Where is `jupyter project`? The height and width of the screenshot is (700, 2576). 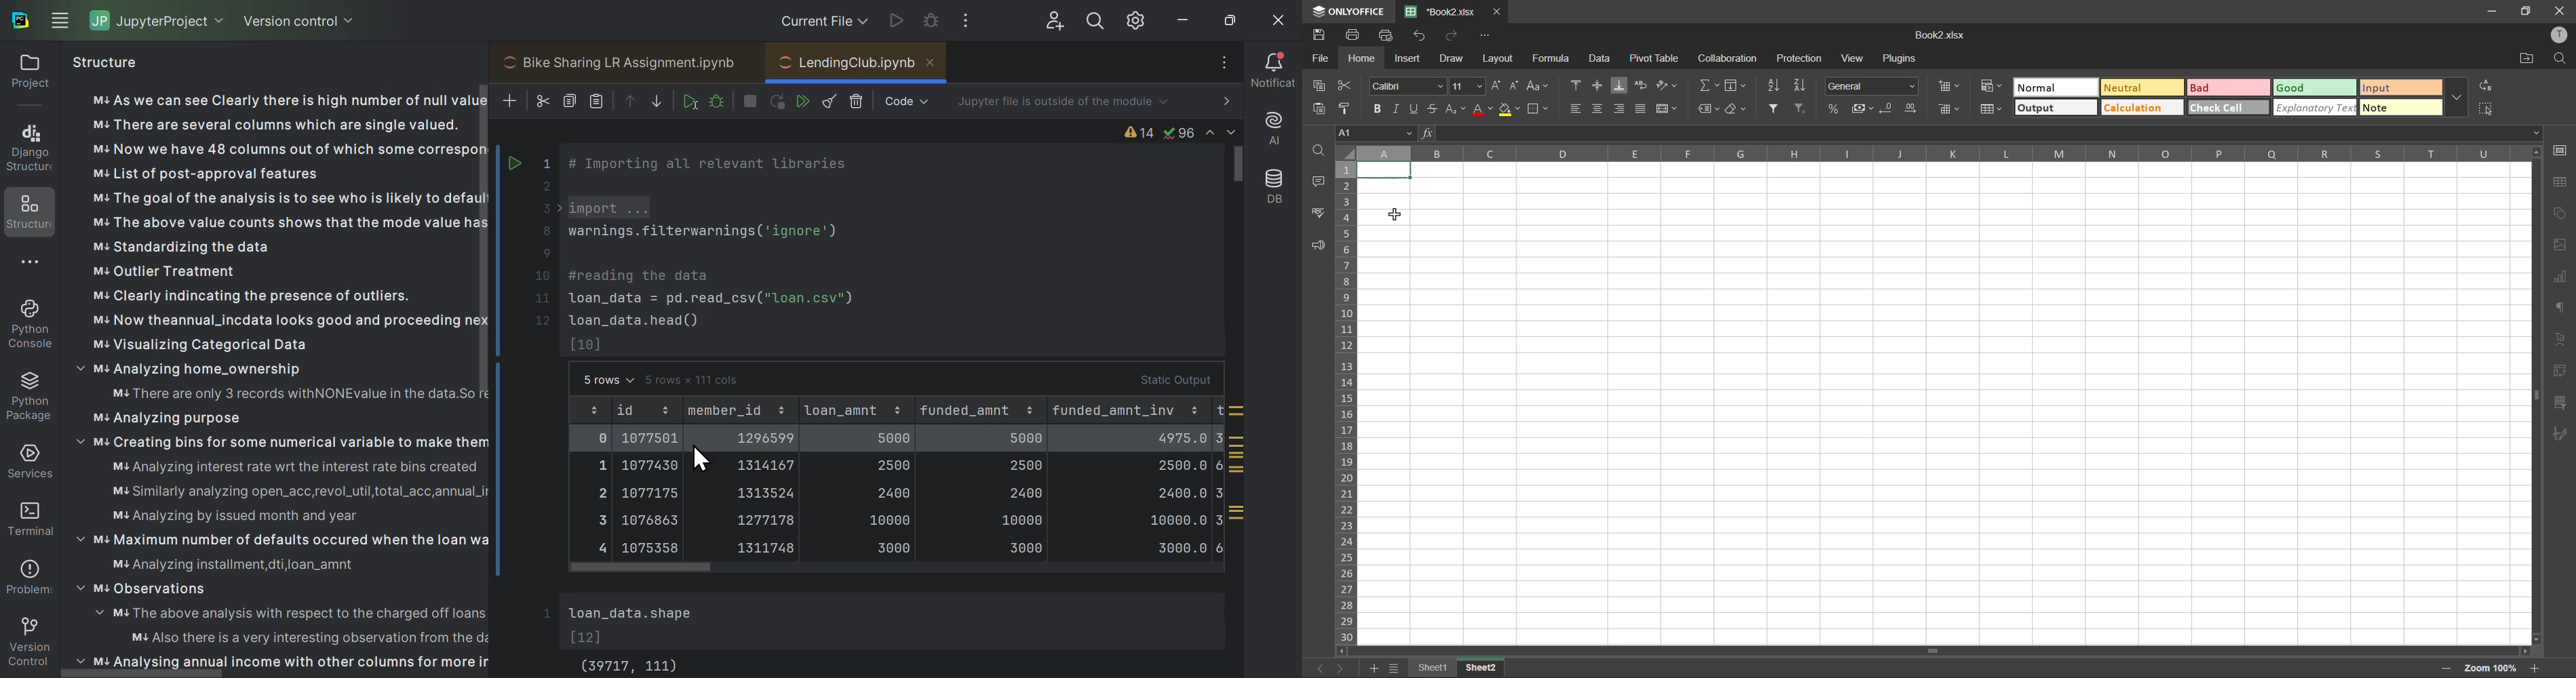 jupyter project is located at coordinates (161, 21).